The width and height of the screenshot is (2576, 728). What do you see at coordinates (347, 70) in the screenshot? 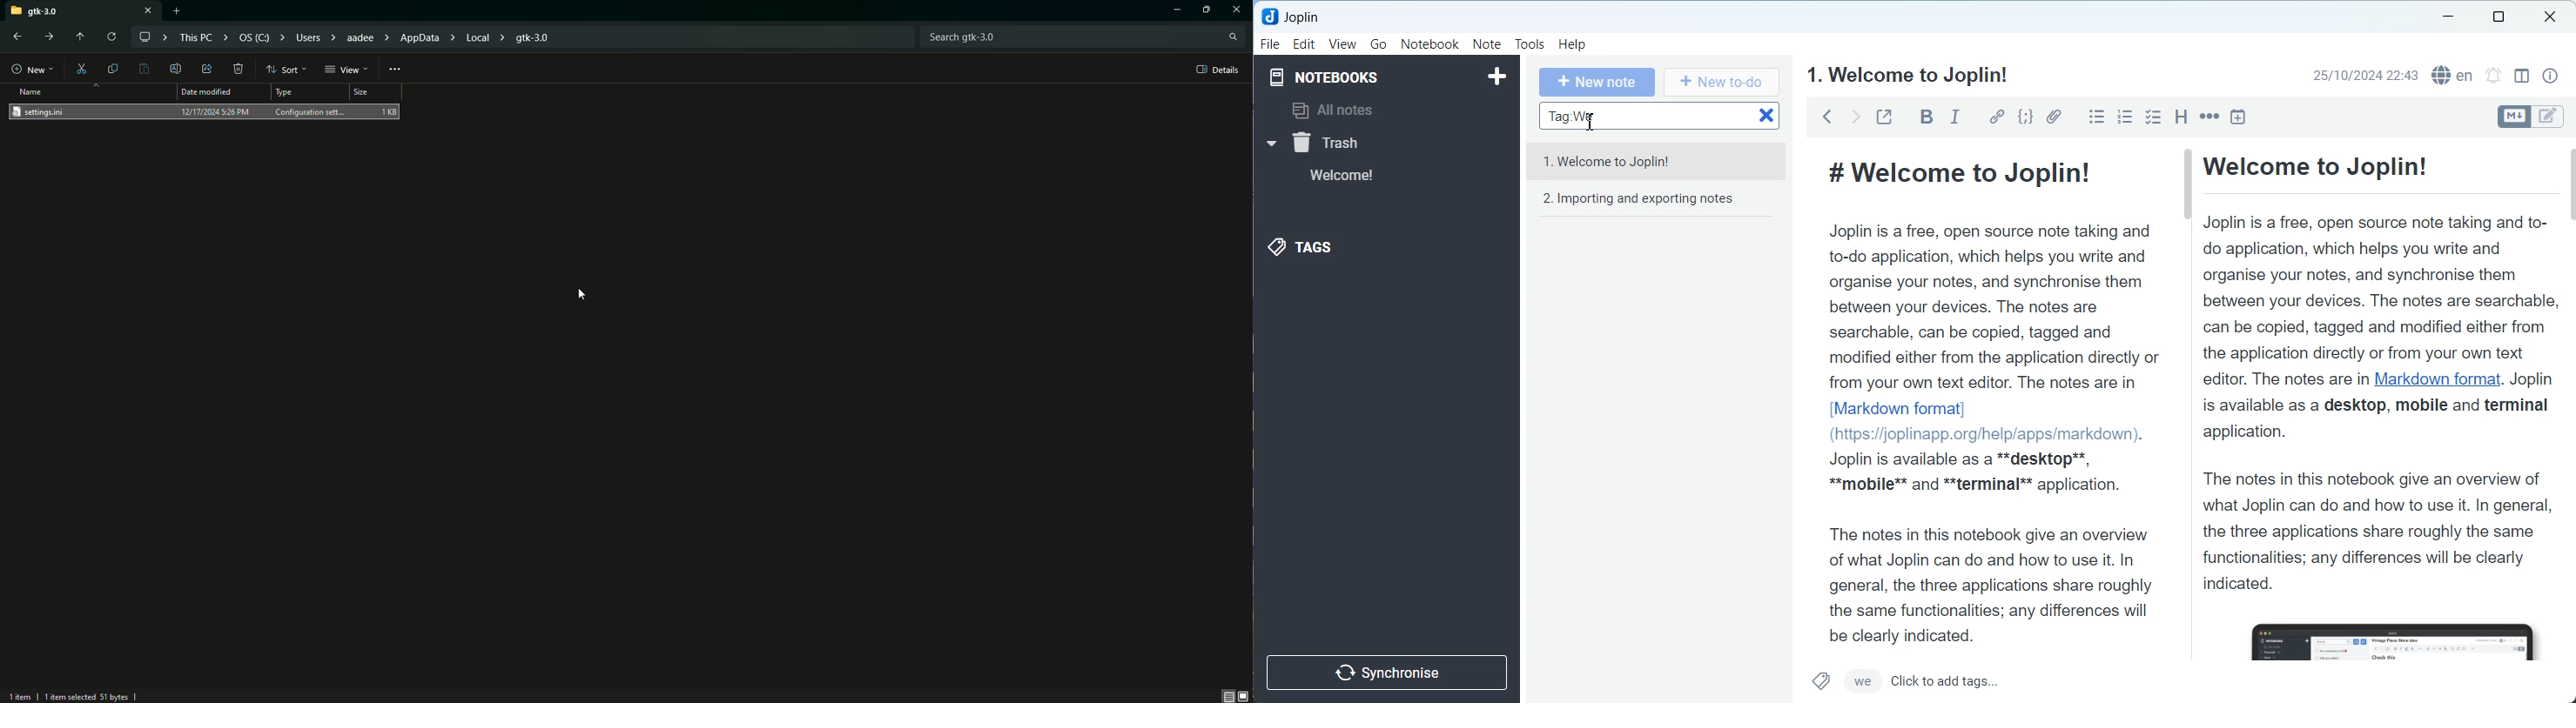
I see `View` at bounding box center [347, 70].